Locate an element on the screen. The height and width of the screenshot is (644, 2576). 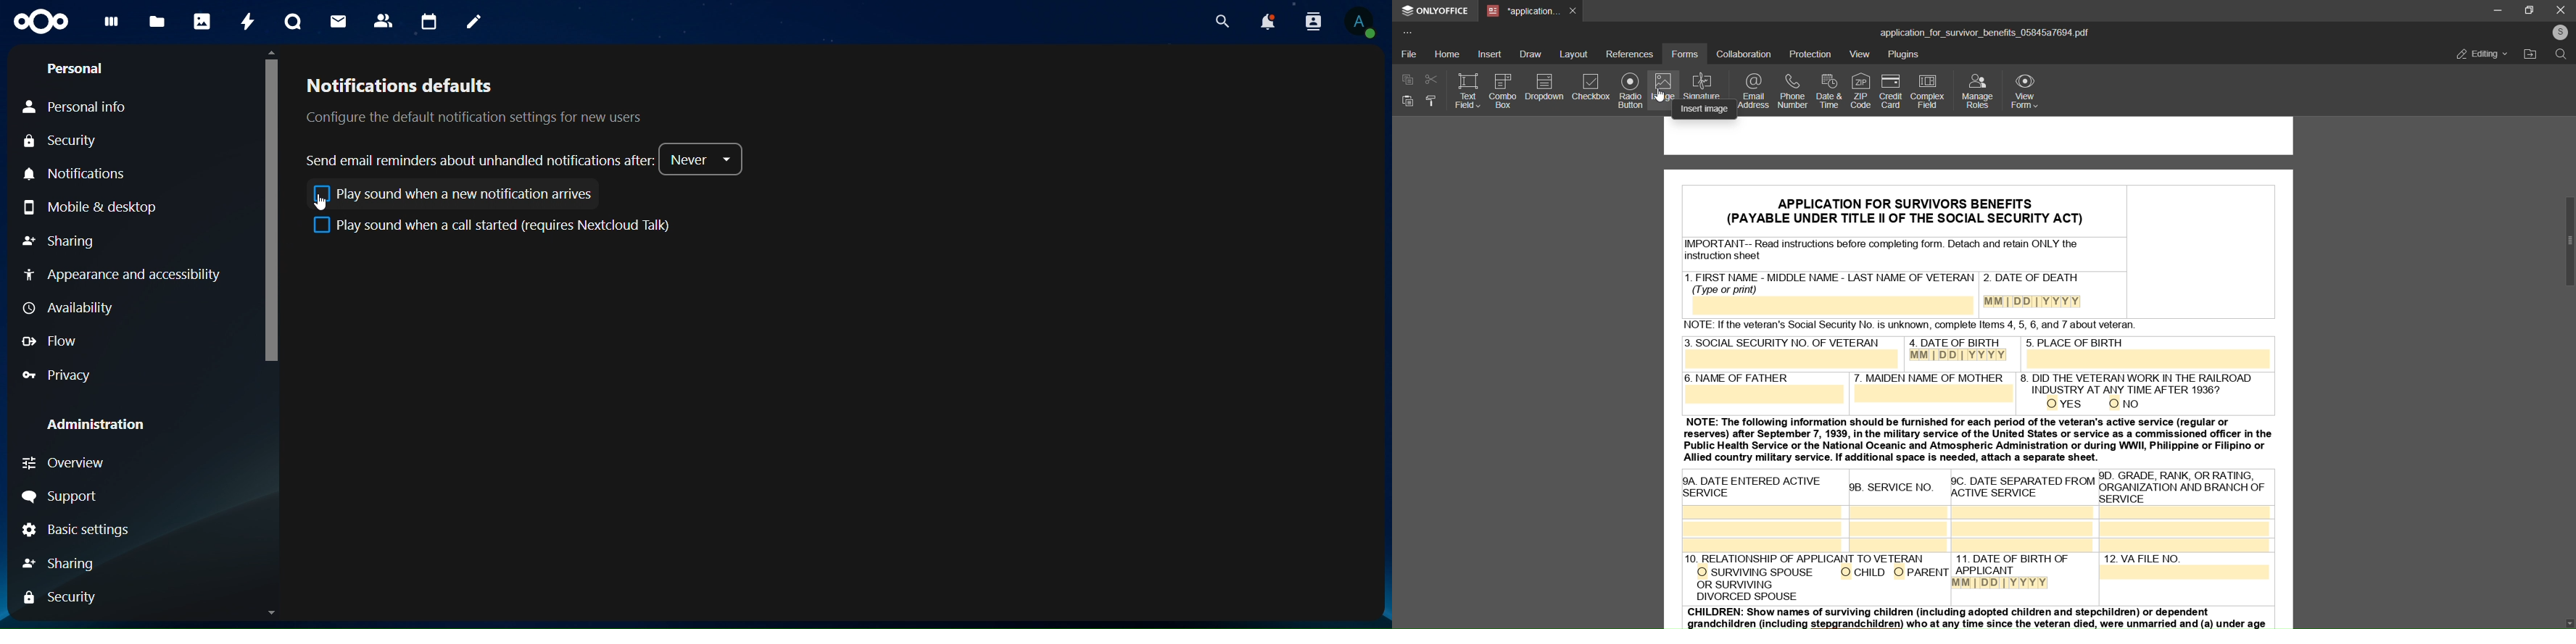
draw is located at coordinates (1530, 54).